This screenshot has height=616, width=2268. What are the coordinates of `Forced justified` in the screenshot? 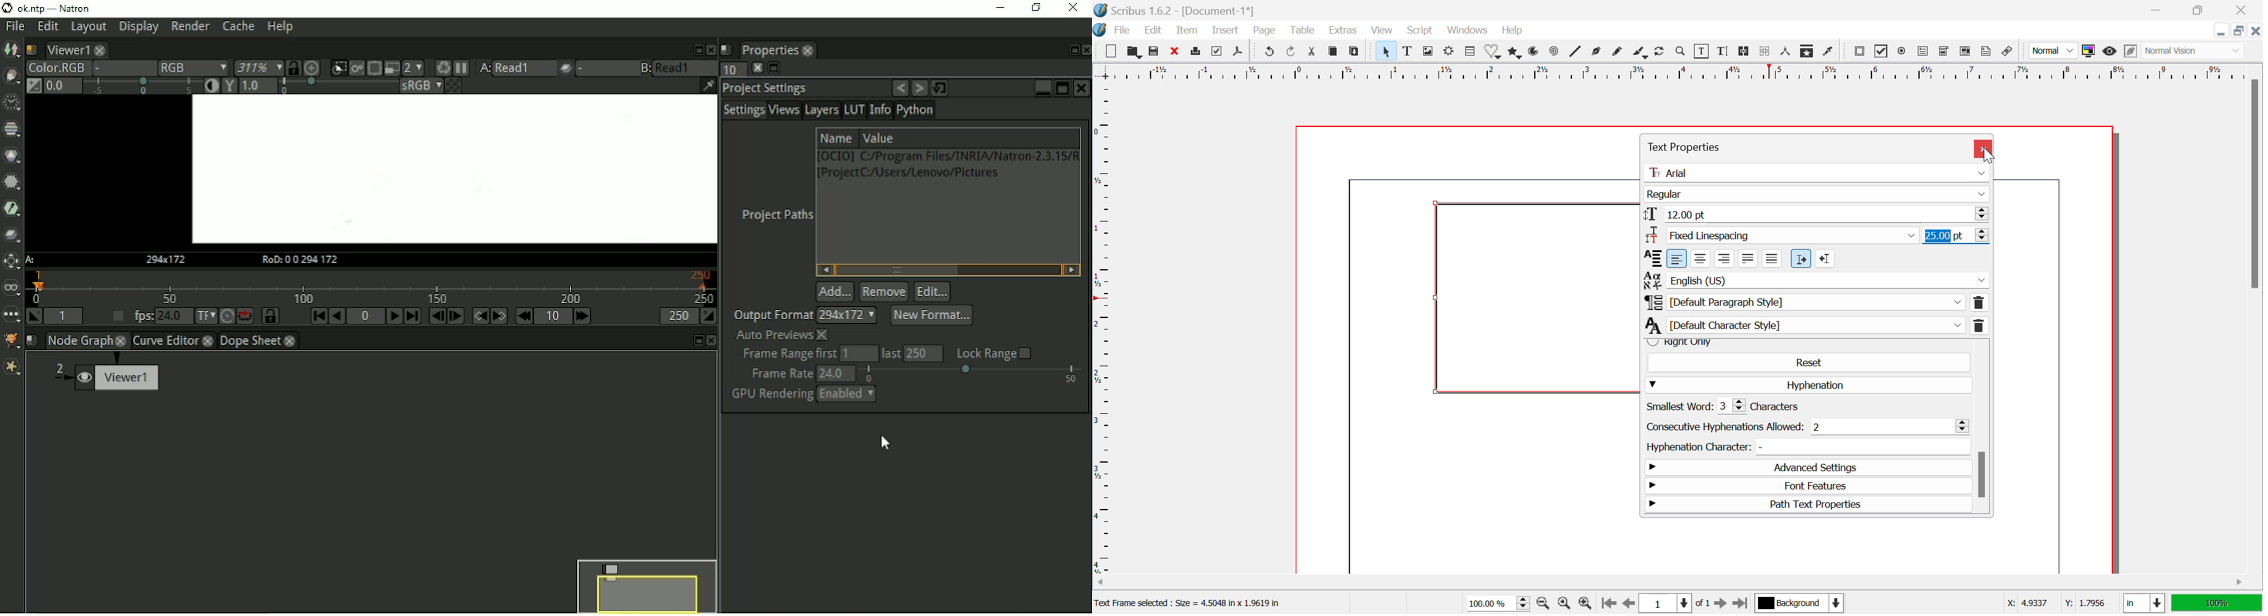 It's located at (1773, 259).